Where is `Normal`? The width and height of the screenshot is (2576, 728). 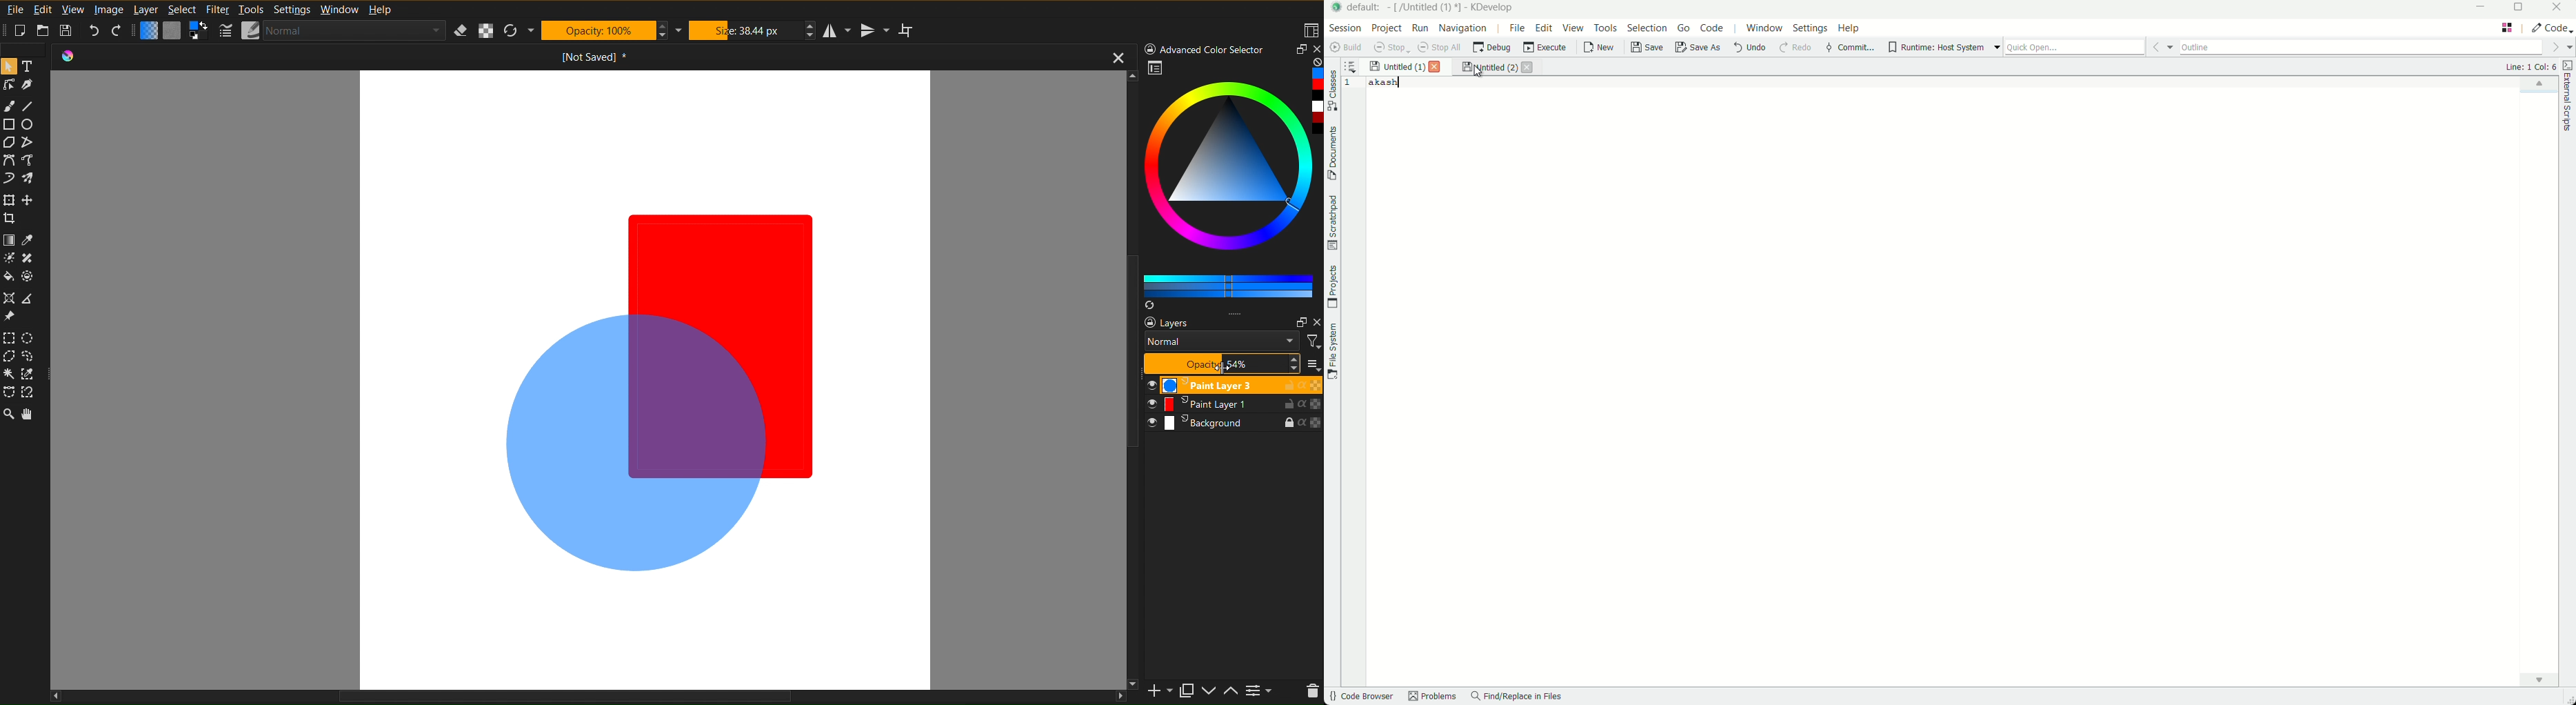 Normal is located at coordinates (1220, 341).